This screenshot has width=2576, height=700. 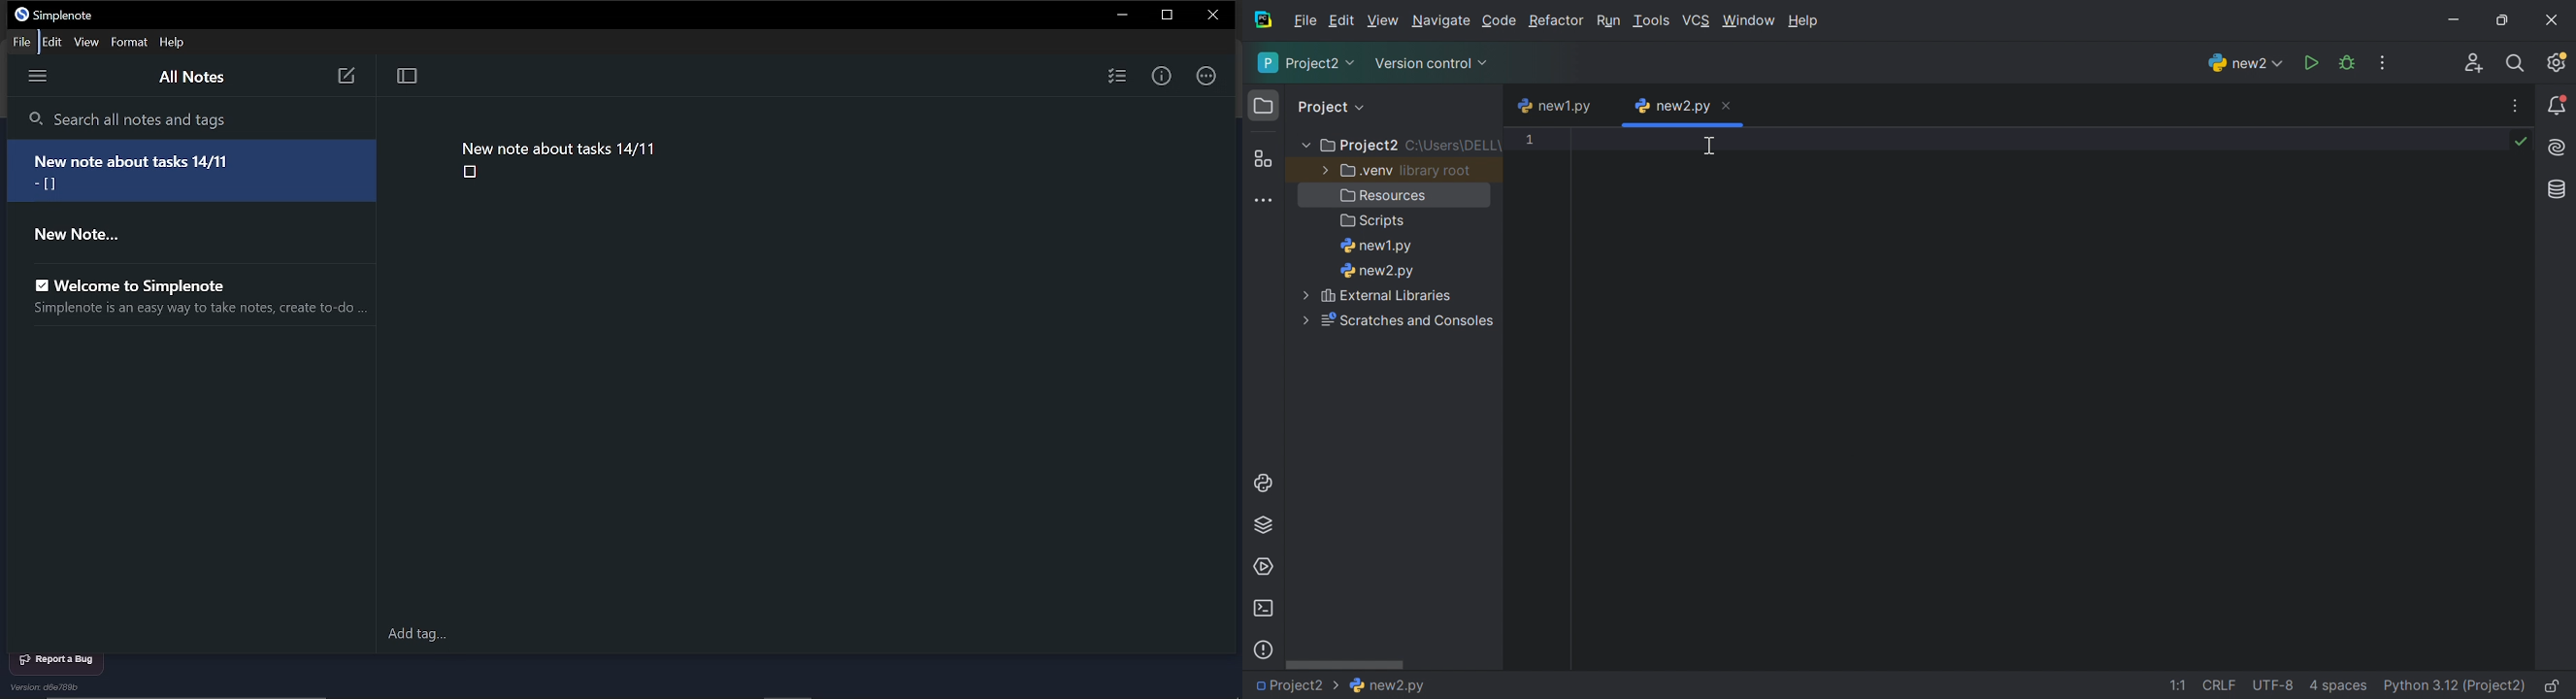 I want to click on simplenote logo, so click(x=19, y=16).